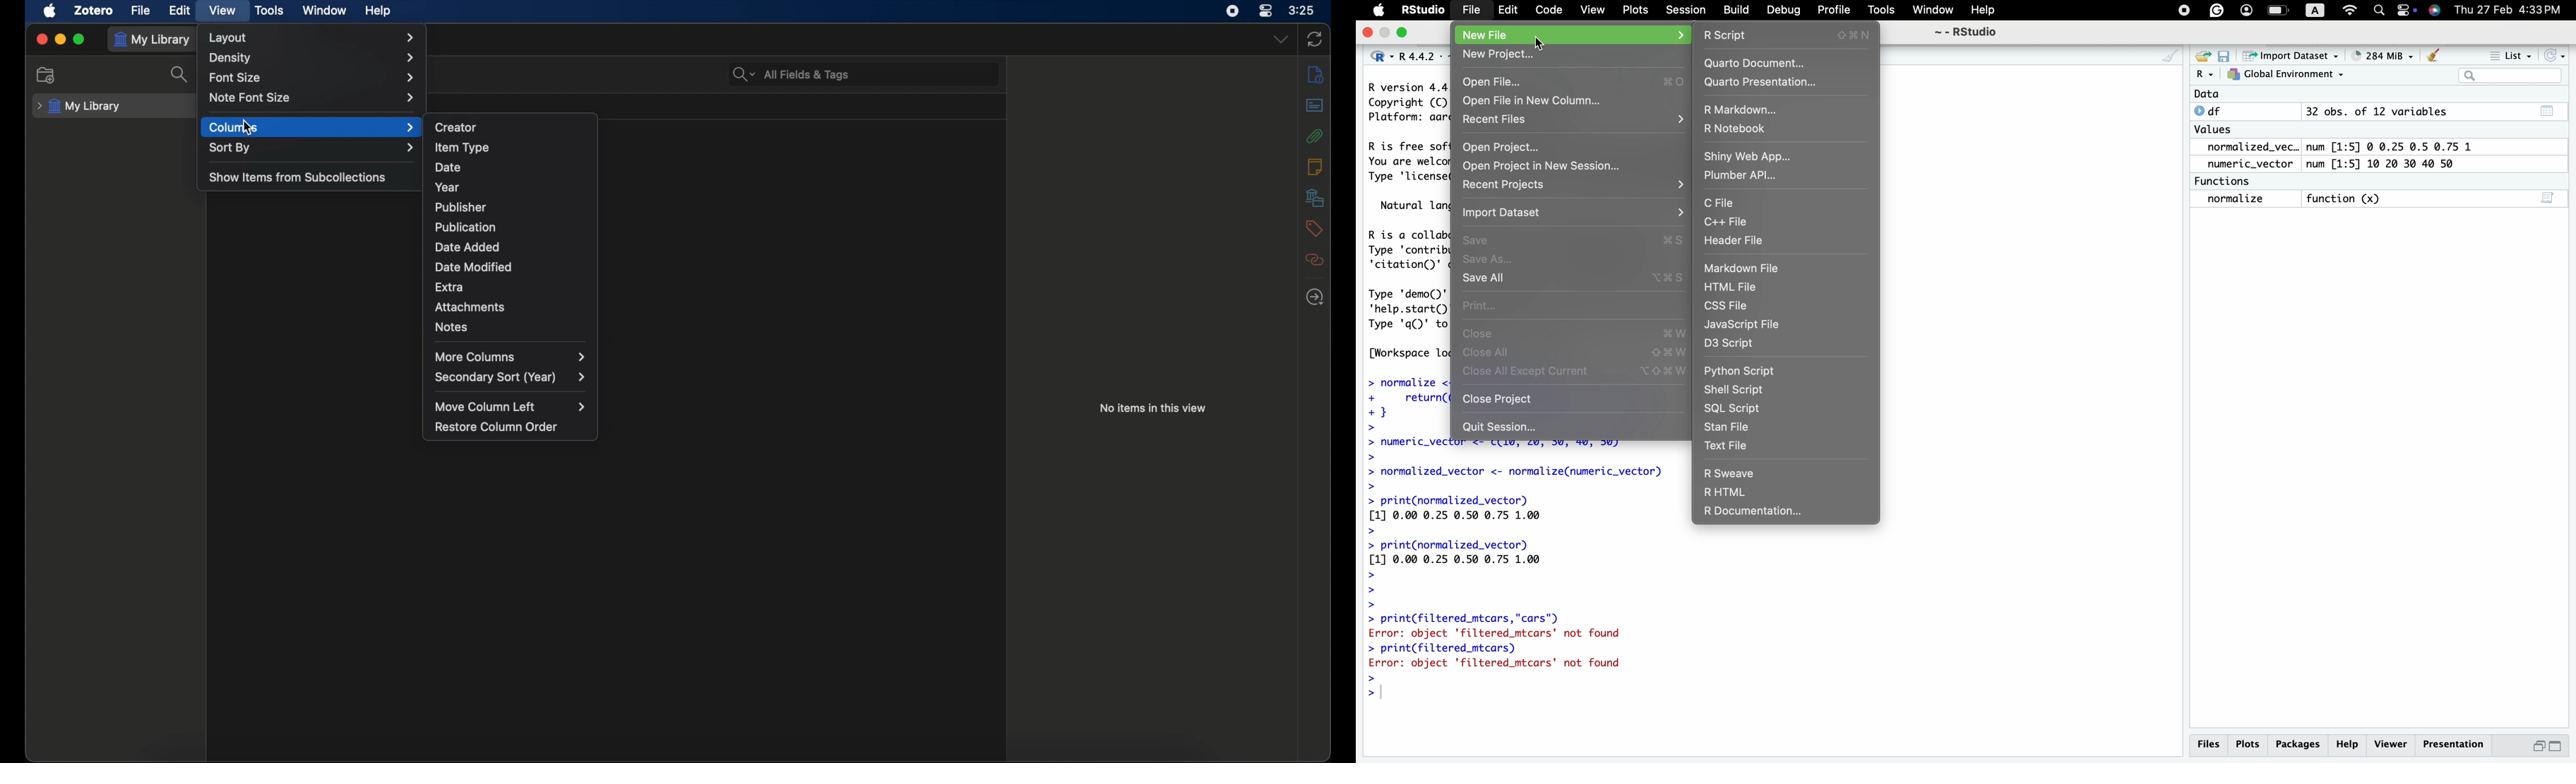 The width and height of the screenshot is (2576, 784). I want to click on Save, so click(1573, 239).